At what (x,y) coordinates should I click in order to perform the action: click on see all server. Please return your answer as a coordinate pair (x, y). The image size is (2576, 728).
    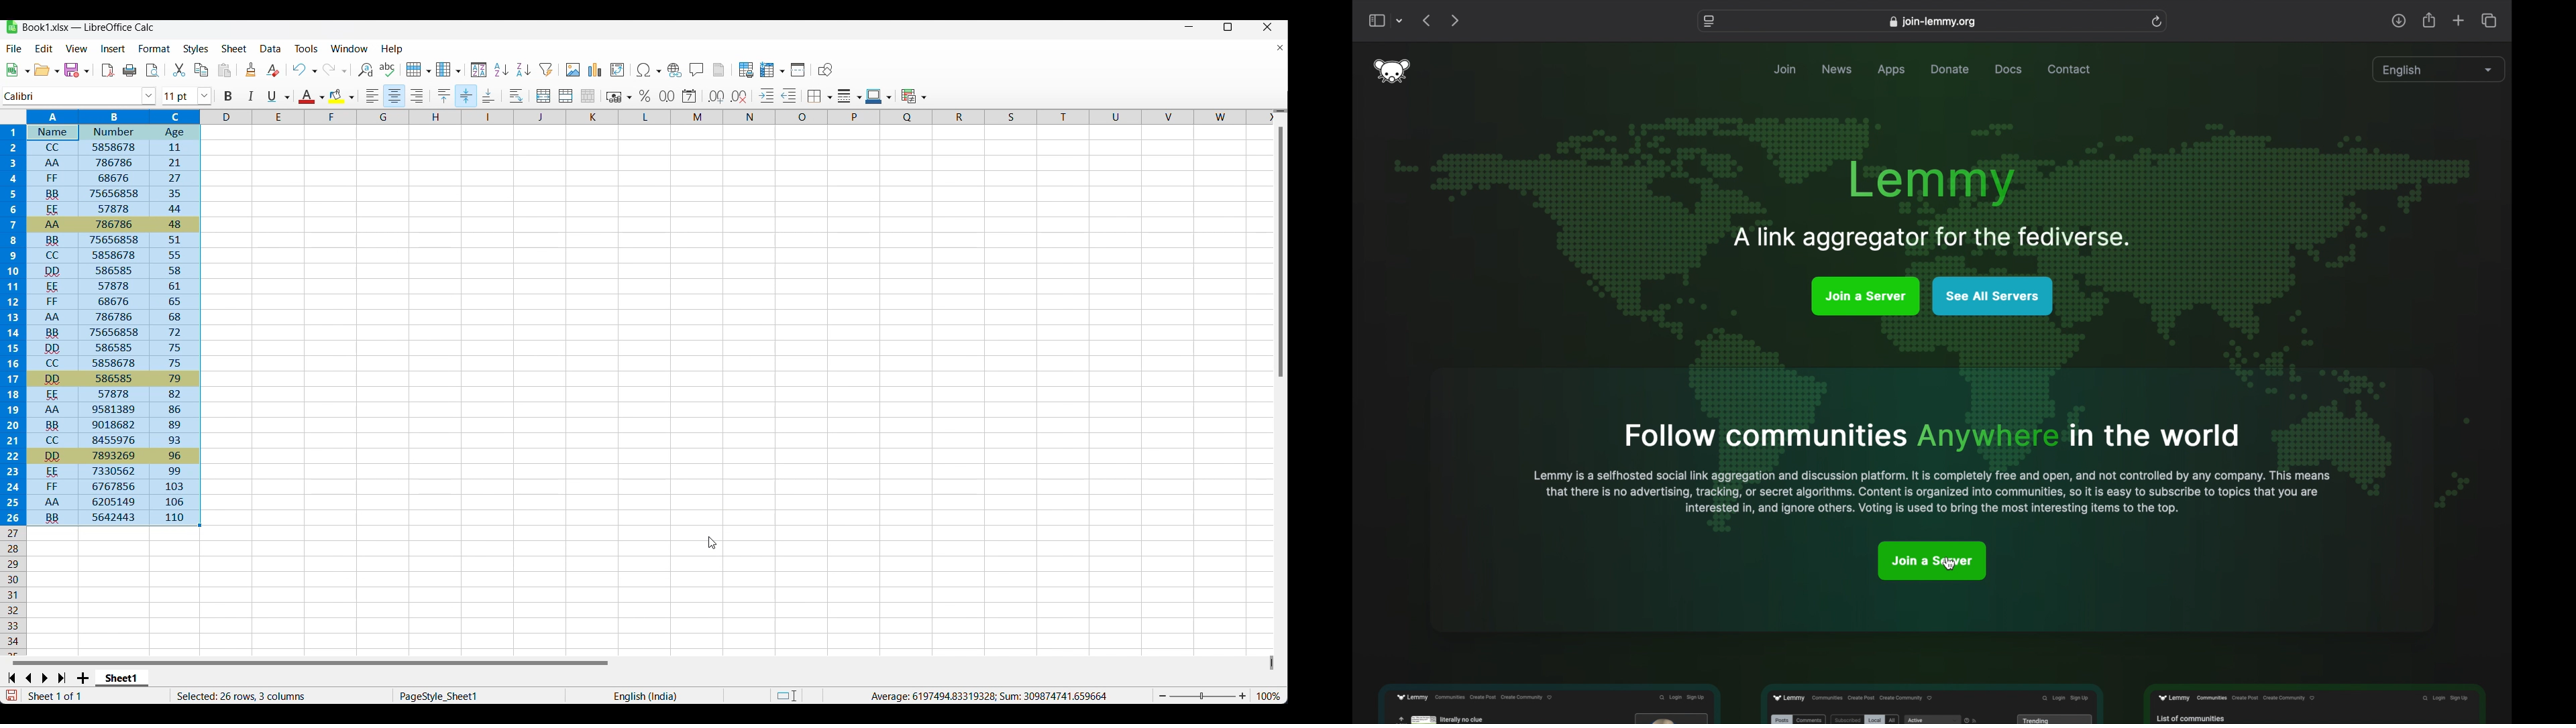
    Looking at the image, I should click on (1994, 296).